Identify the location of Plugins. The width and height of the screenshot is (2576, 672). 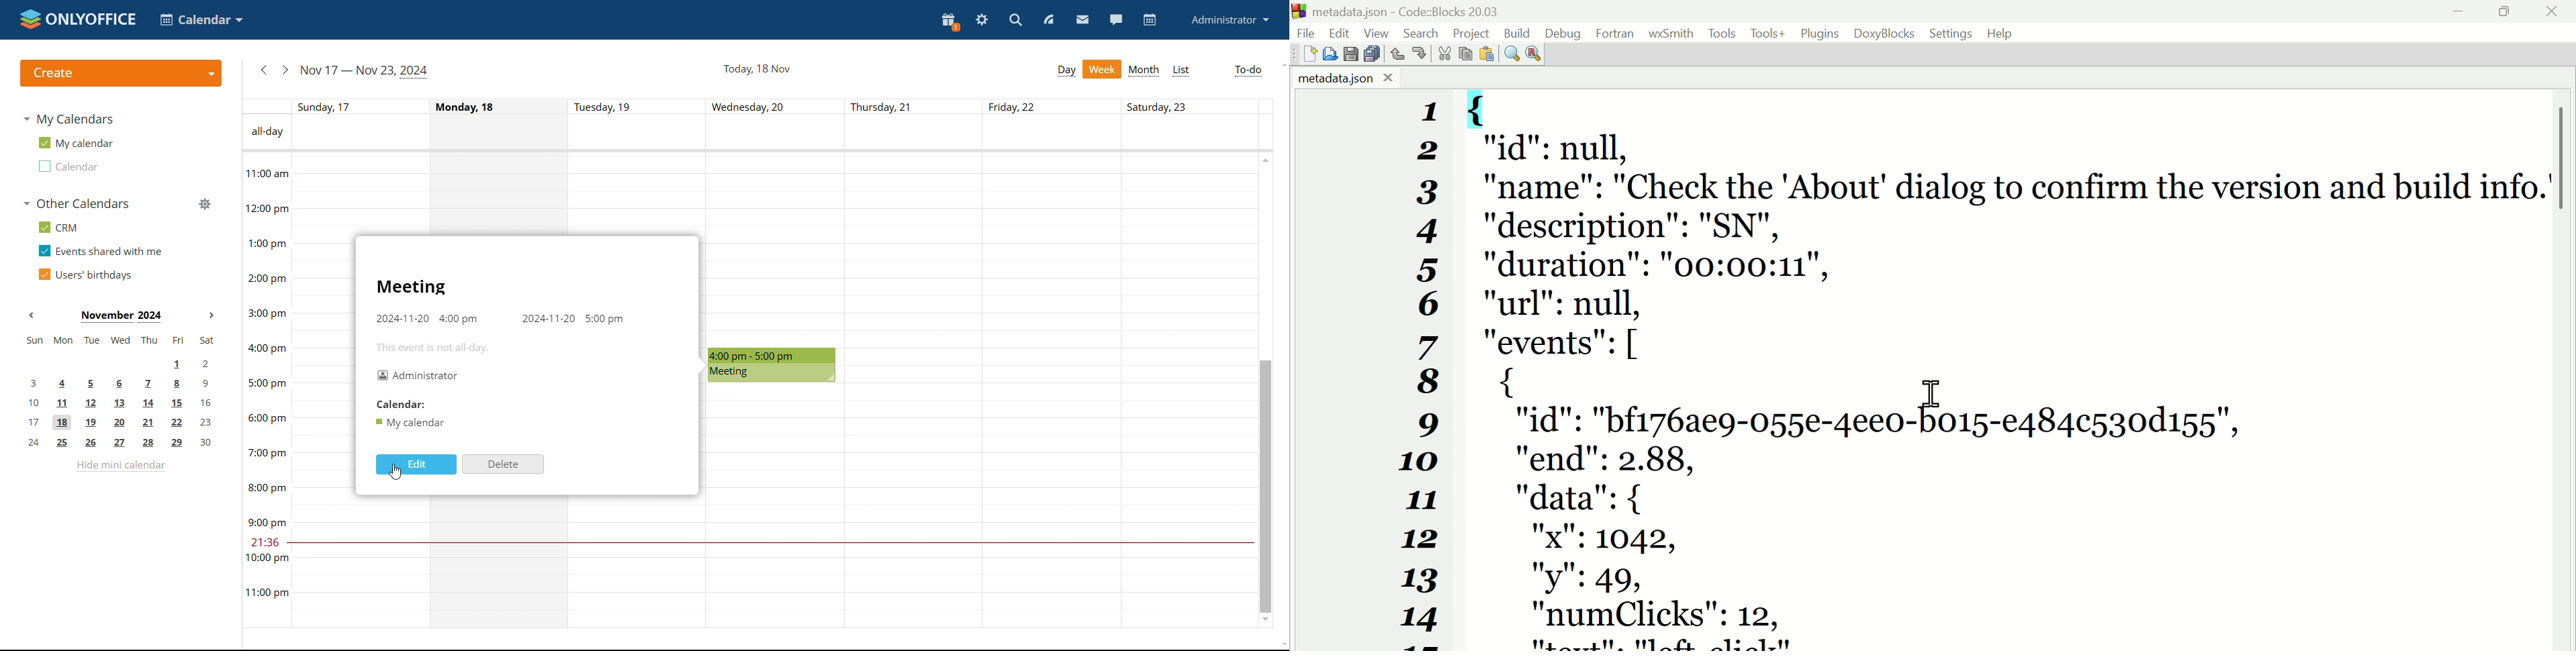
(1821, 33).